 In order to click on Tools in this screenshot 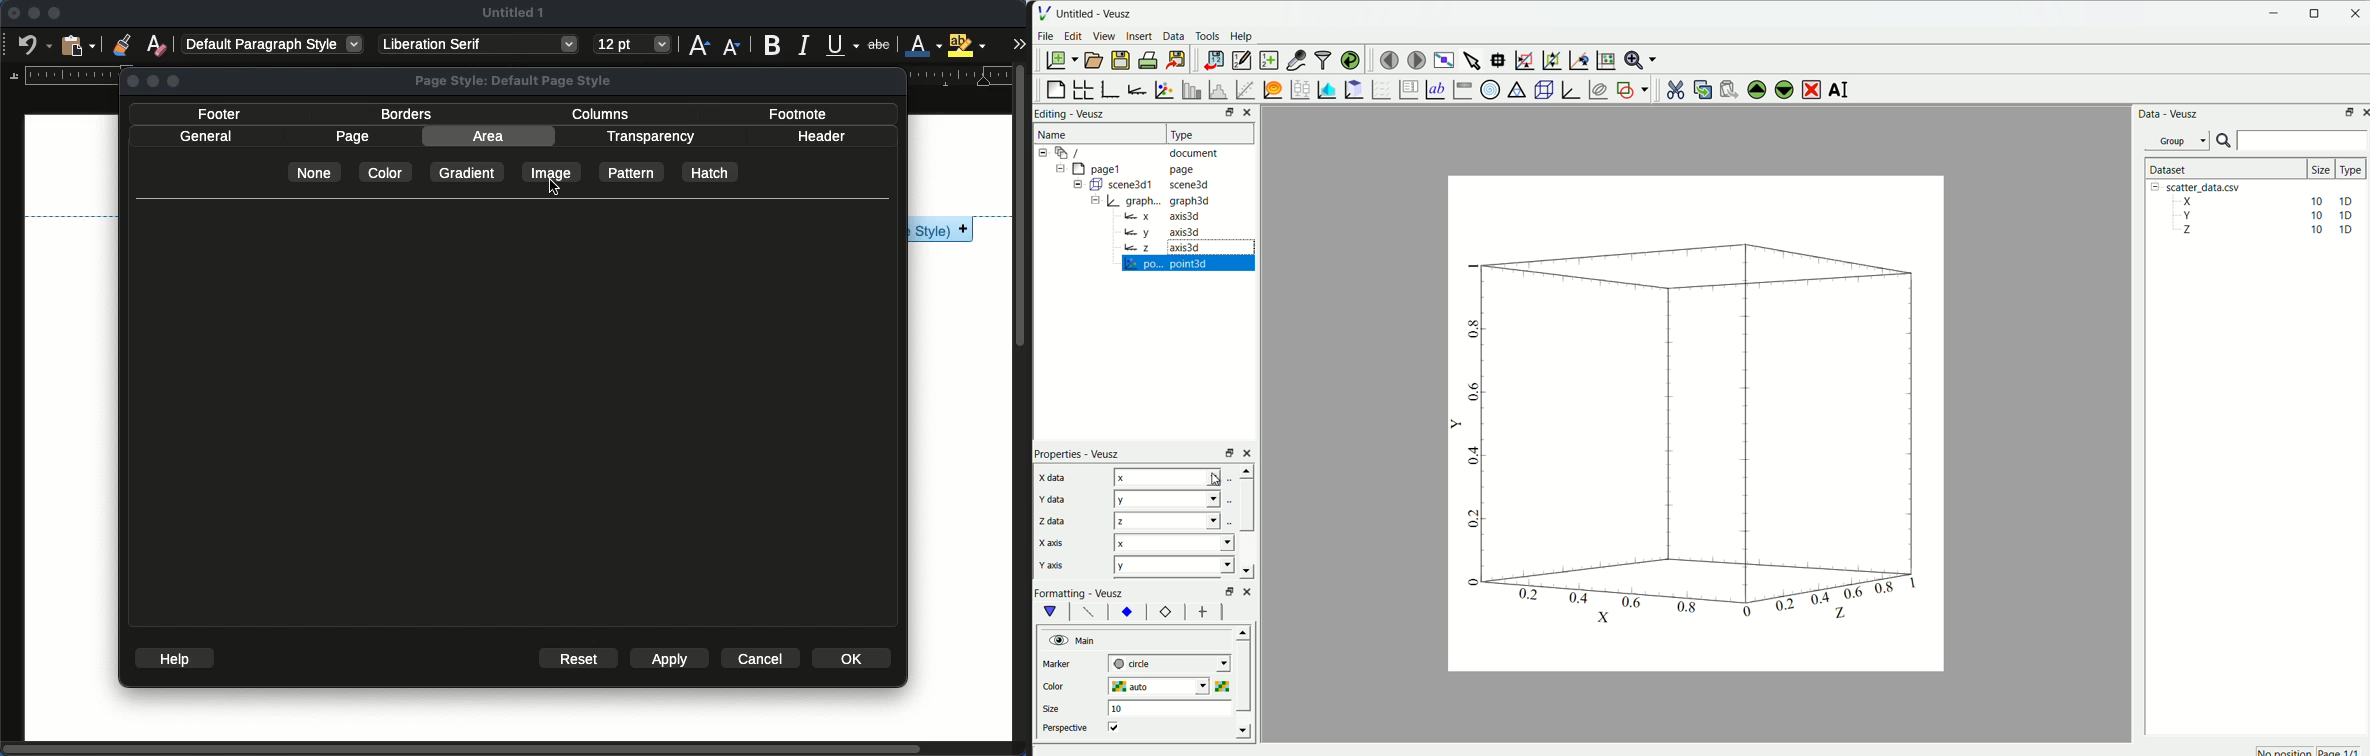, I will do `click(1207, 35)`.